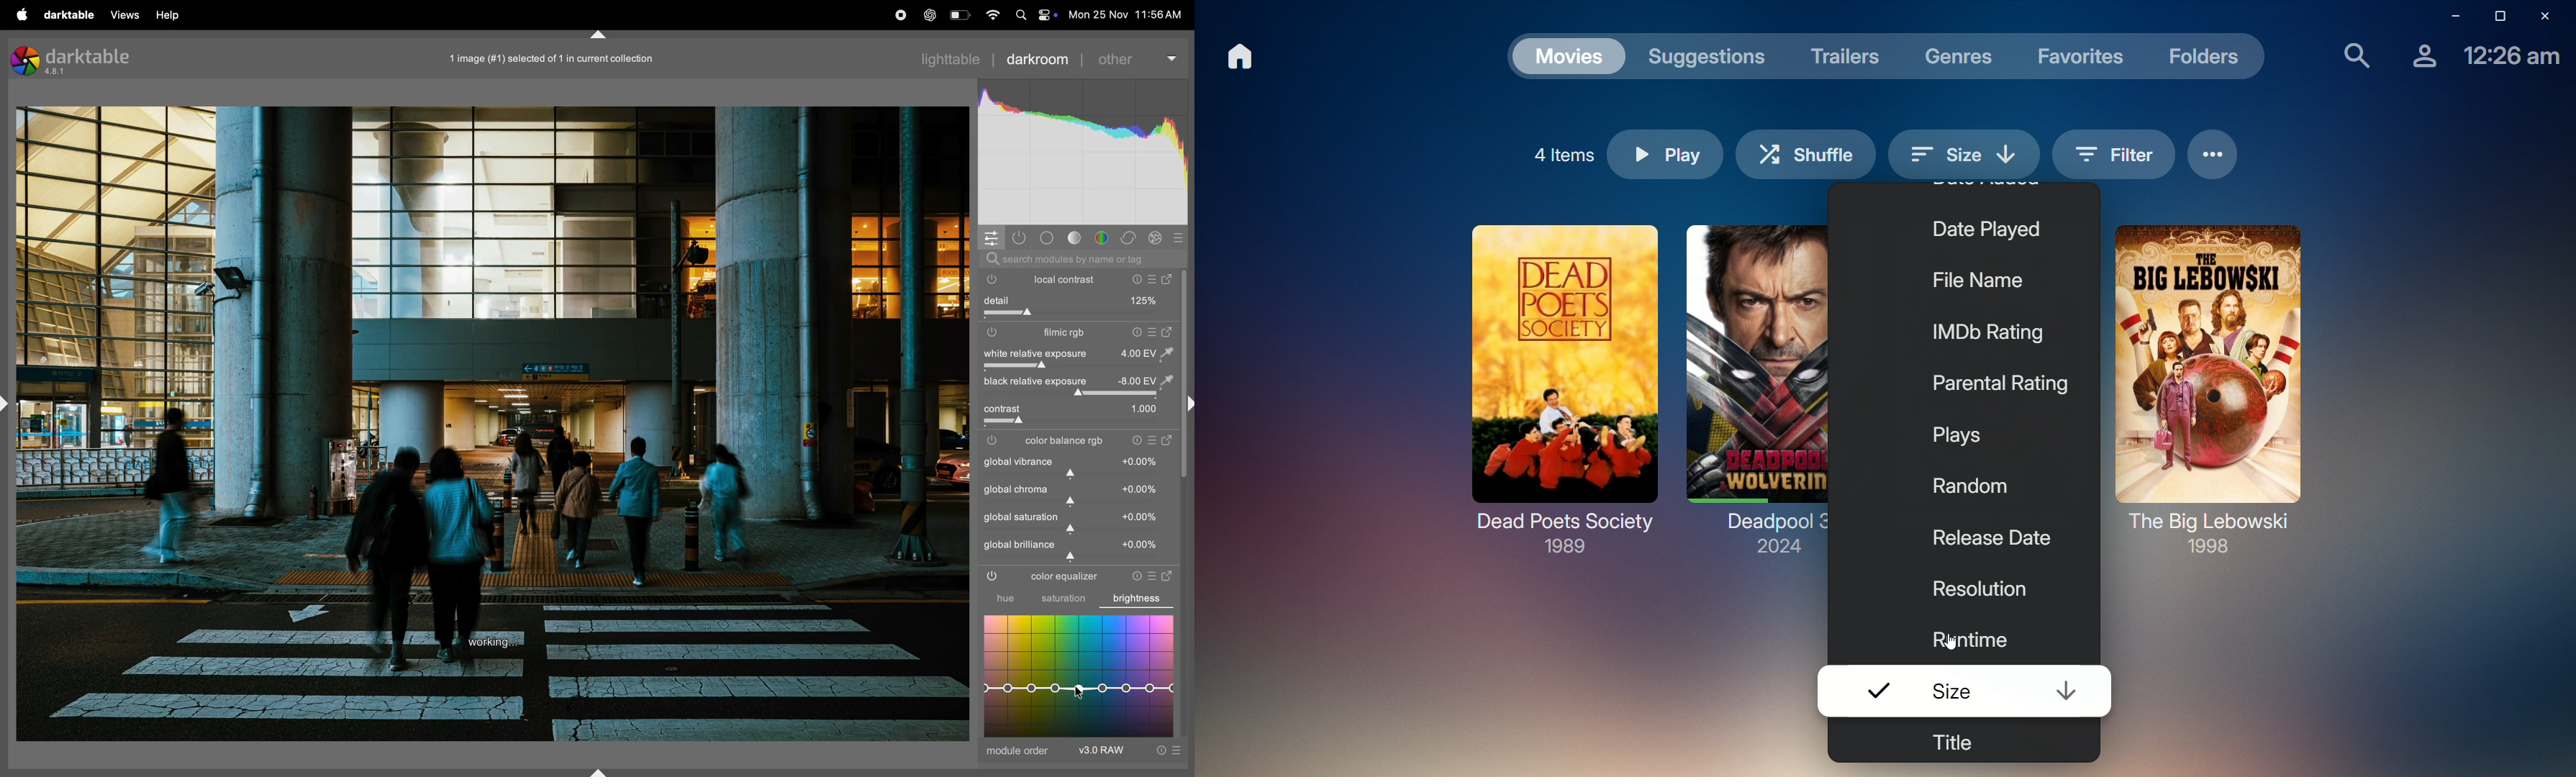  What do you see at coordinates (1169, 441) in the screenshot?
I see `open window` at bounding box center [1169, 441].